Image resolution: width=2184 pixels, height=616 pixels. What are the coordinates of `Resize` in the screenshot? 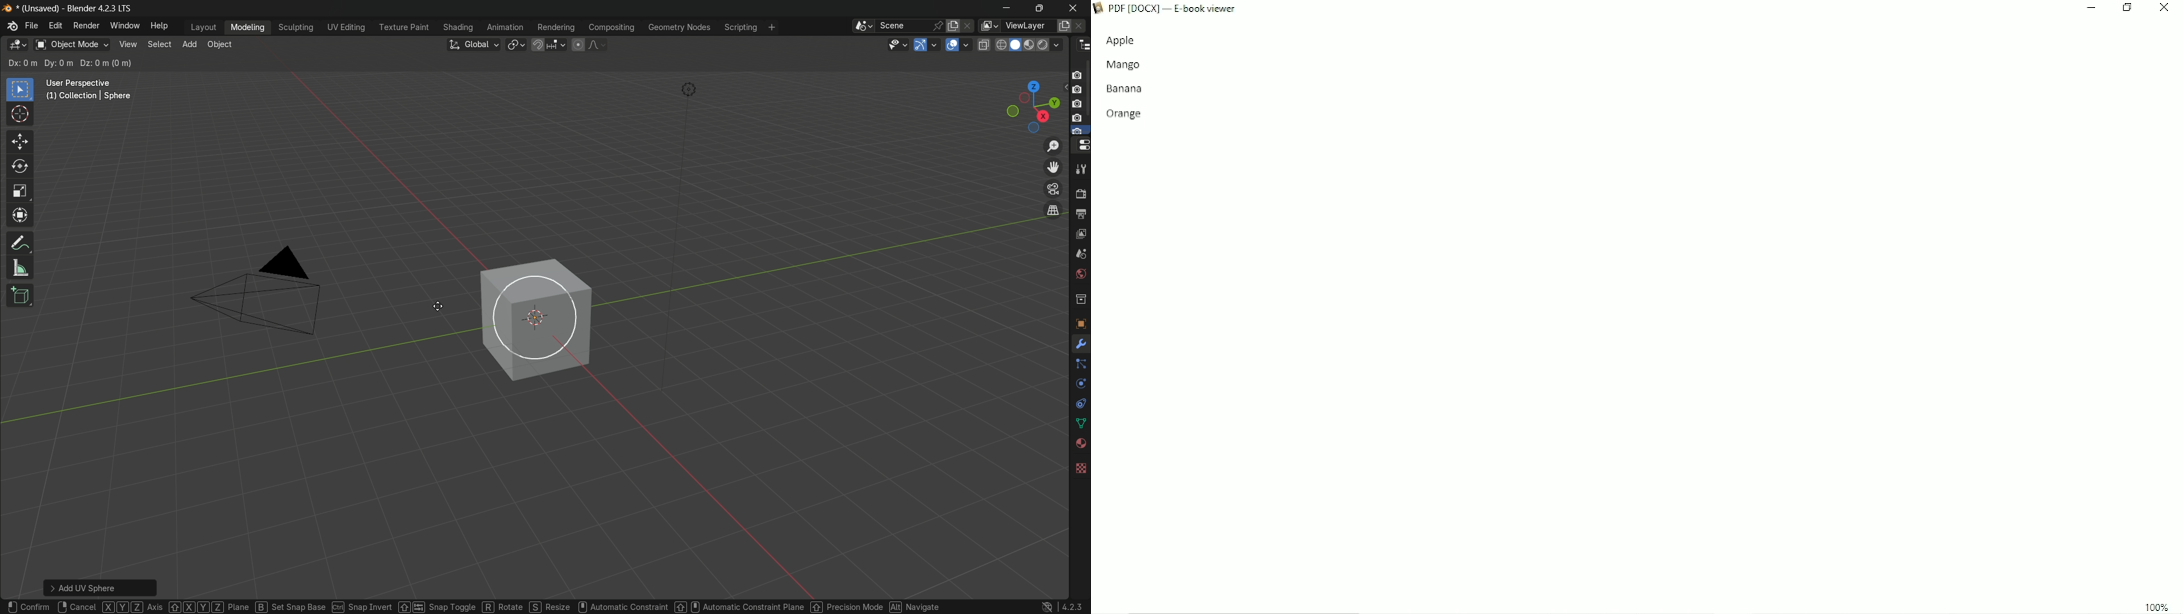 It's located at (549, 605).